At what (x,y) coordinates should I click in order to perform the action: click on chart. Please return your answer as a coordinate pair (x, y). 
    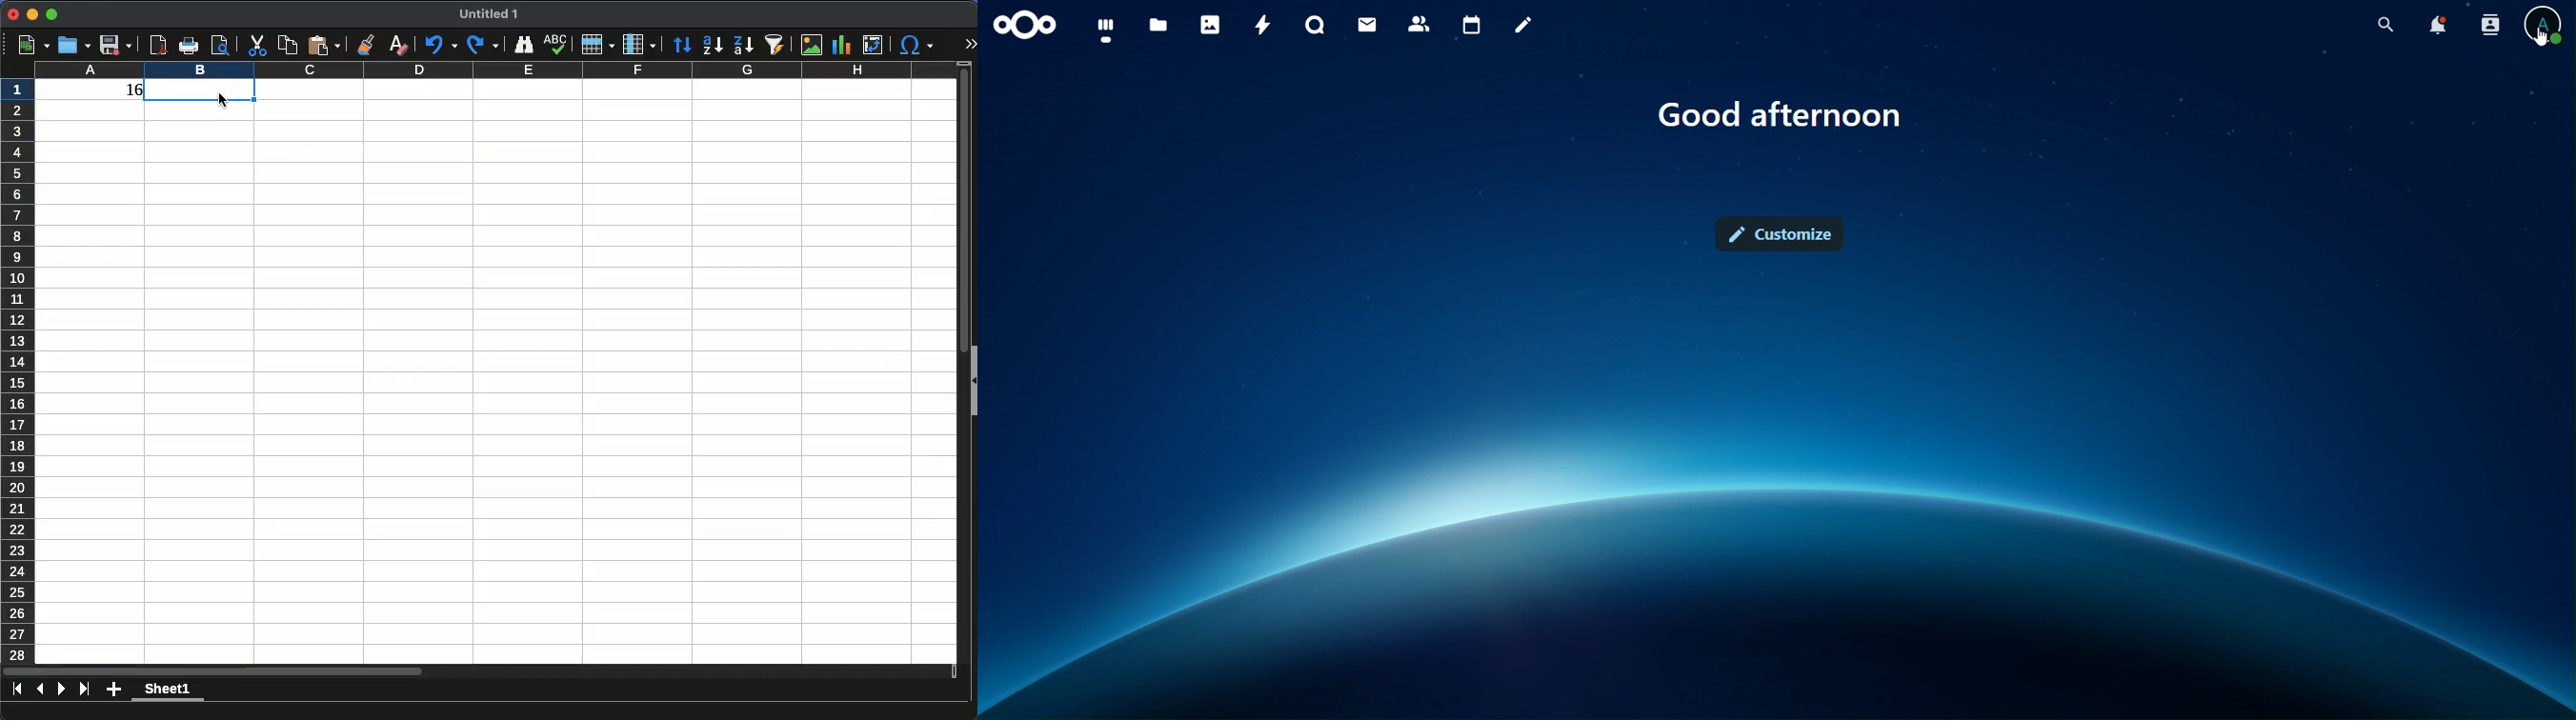
    Looking at the image, I should click on (842, 46).